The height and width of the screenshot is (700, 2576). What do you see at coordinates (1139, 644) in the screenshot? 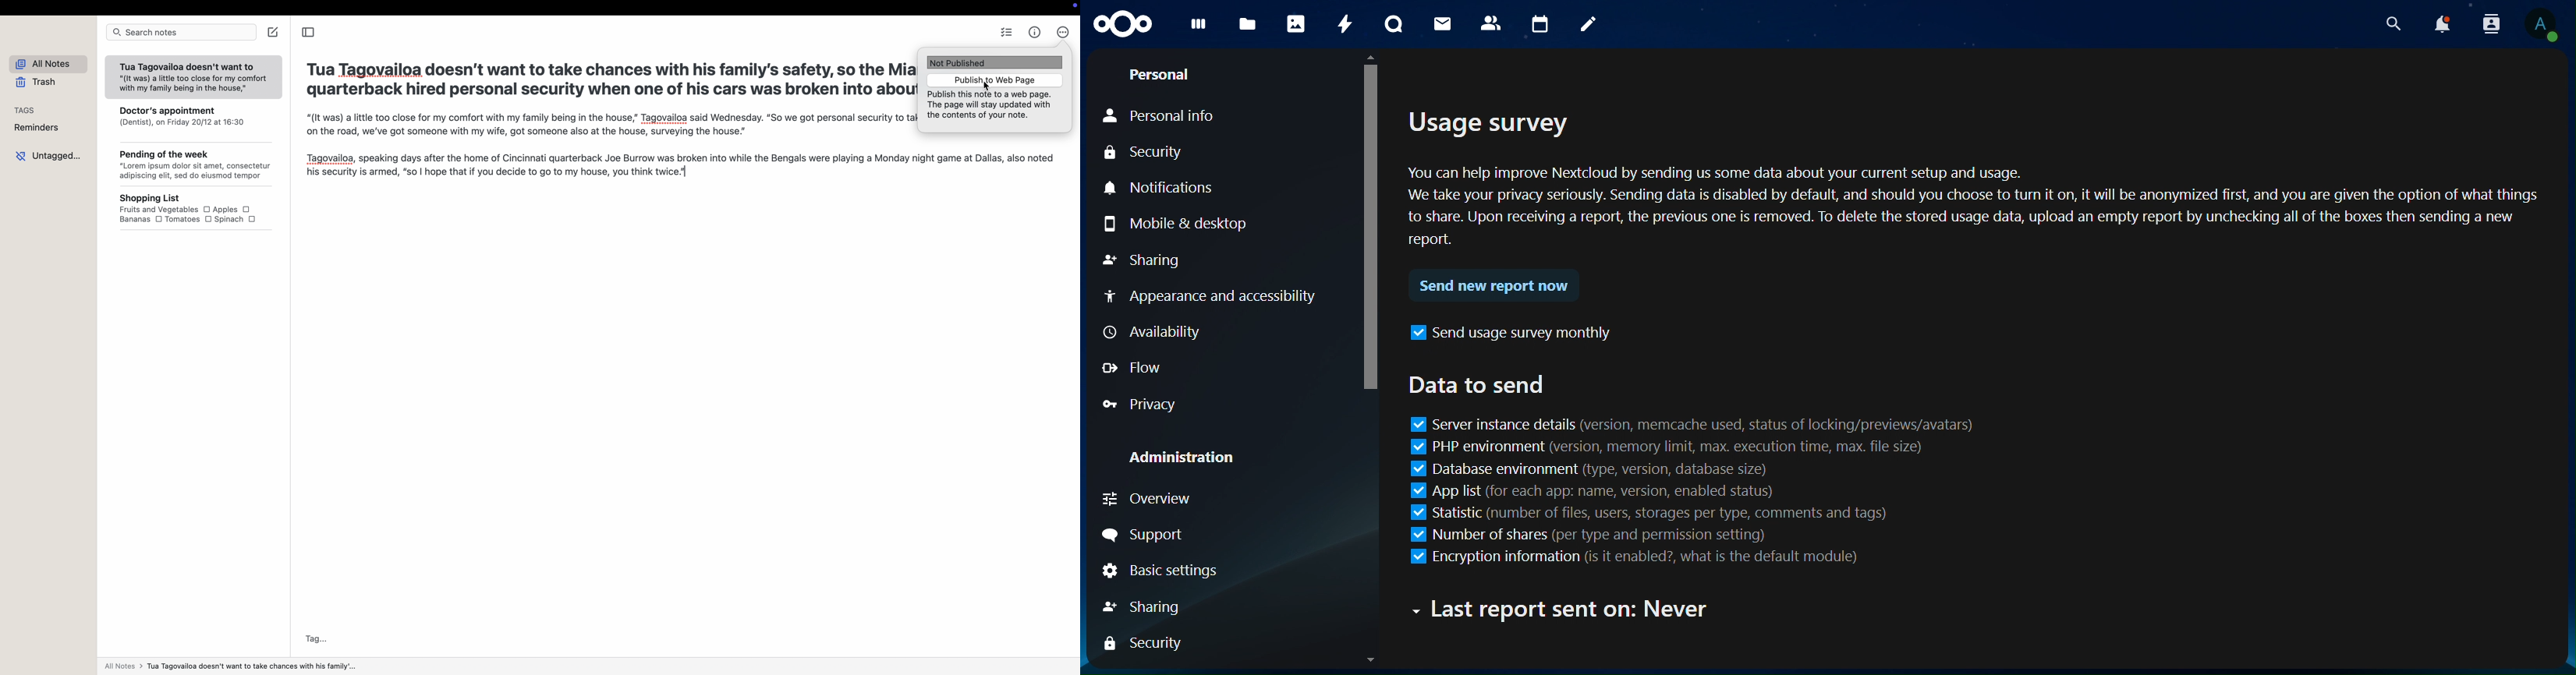
I see `Security` at bounding box center [1139, 644].